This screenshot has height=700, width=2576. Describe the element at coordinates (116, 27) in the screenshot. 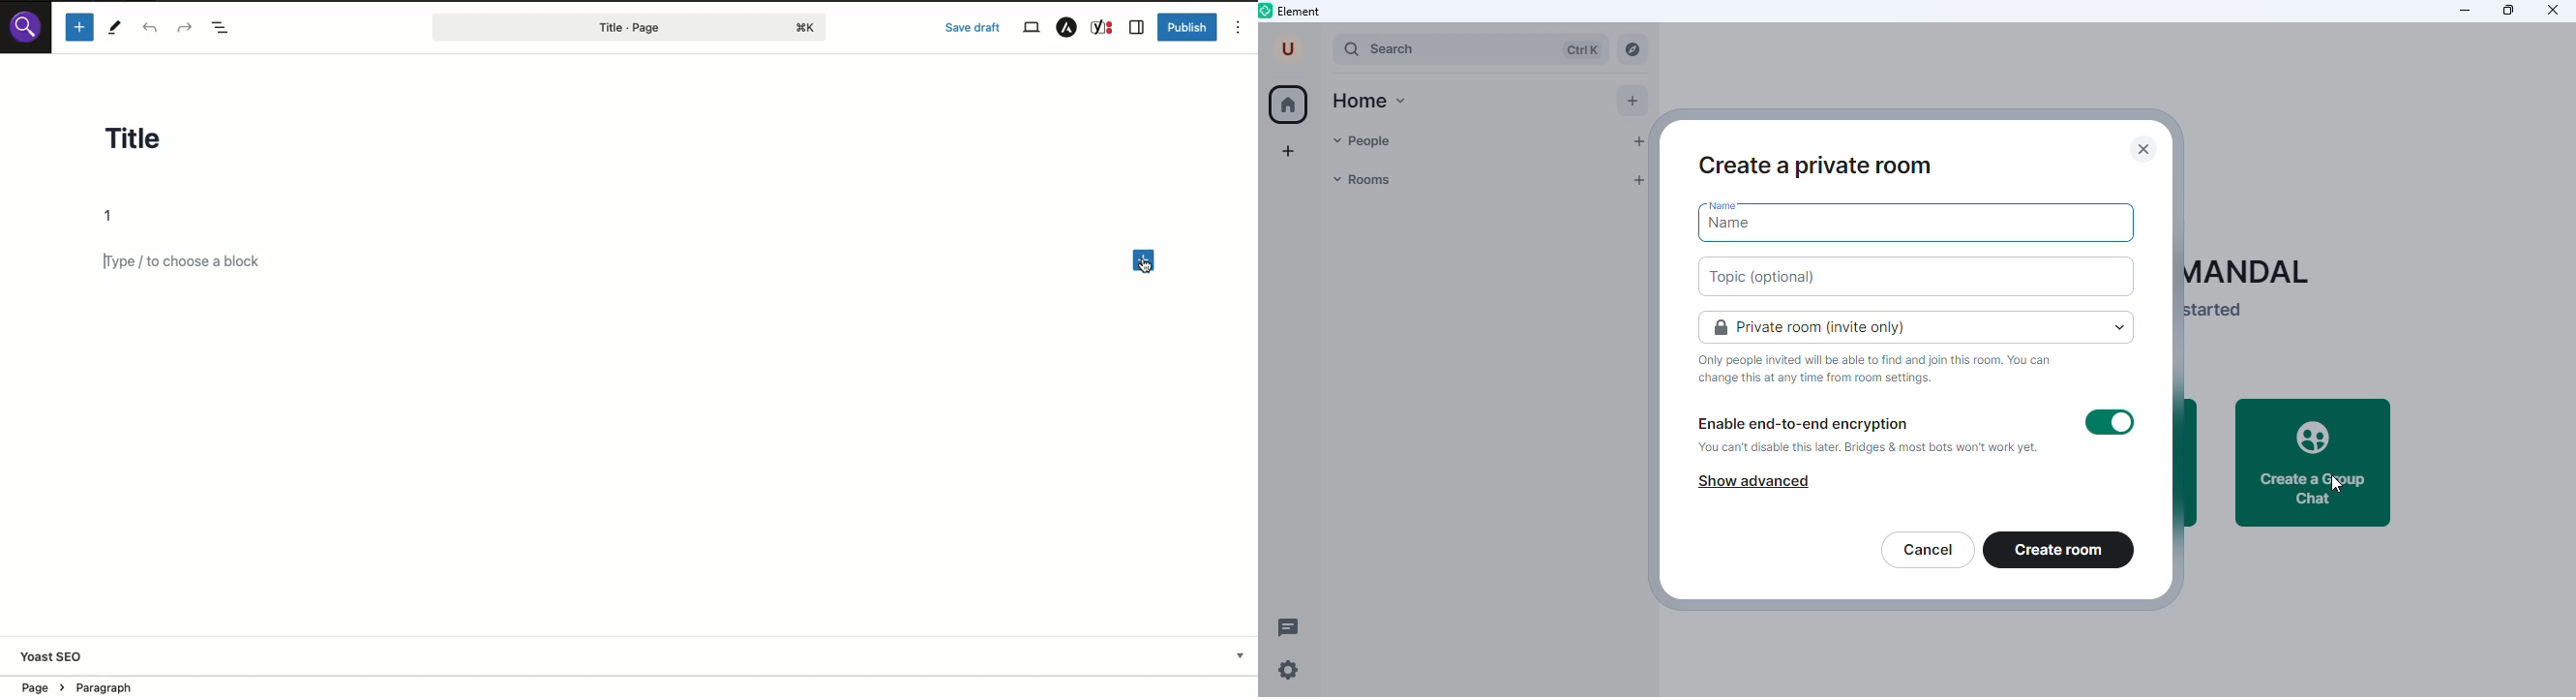

I see `Tools` at that location.